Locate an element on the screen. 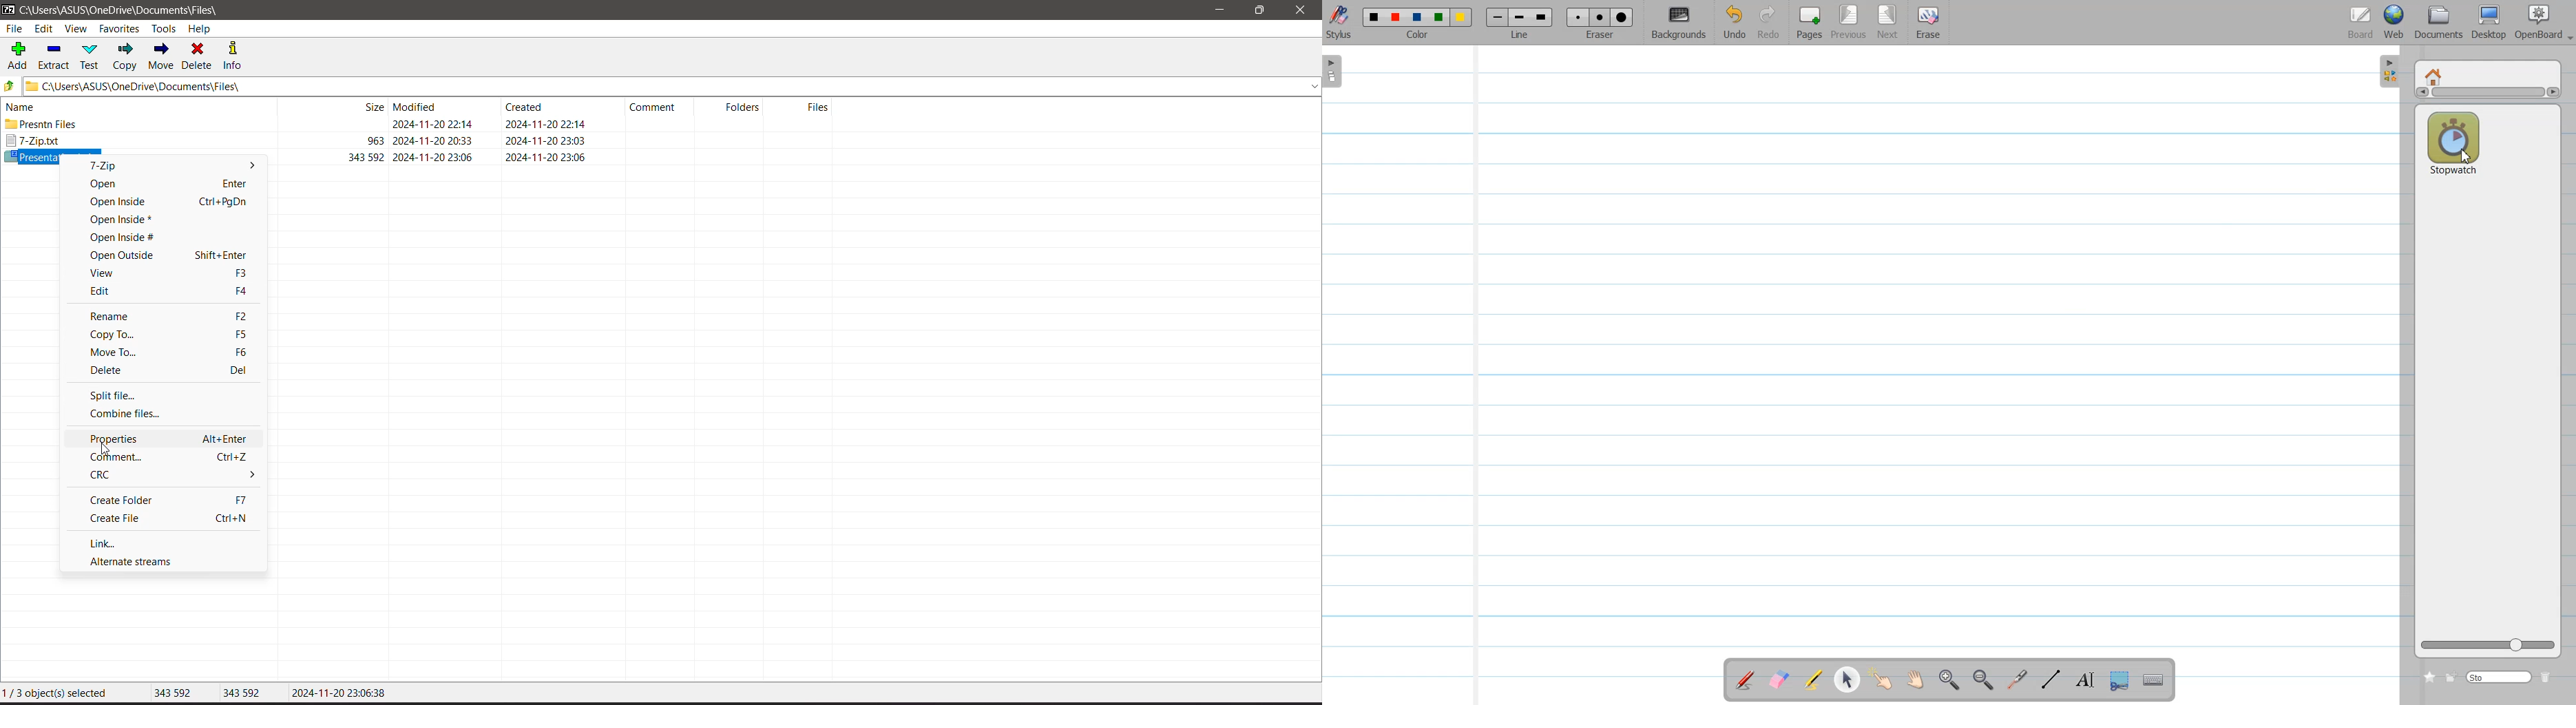 The height and width of the screenshot is (728, 2576). Edit is located at coordinates (45, 30).